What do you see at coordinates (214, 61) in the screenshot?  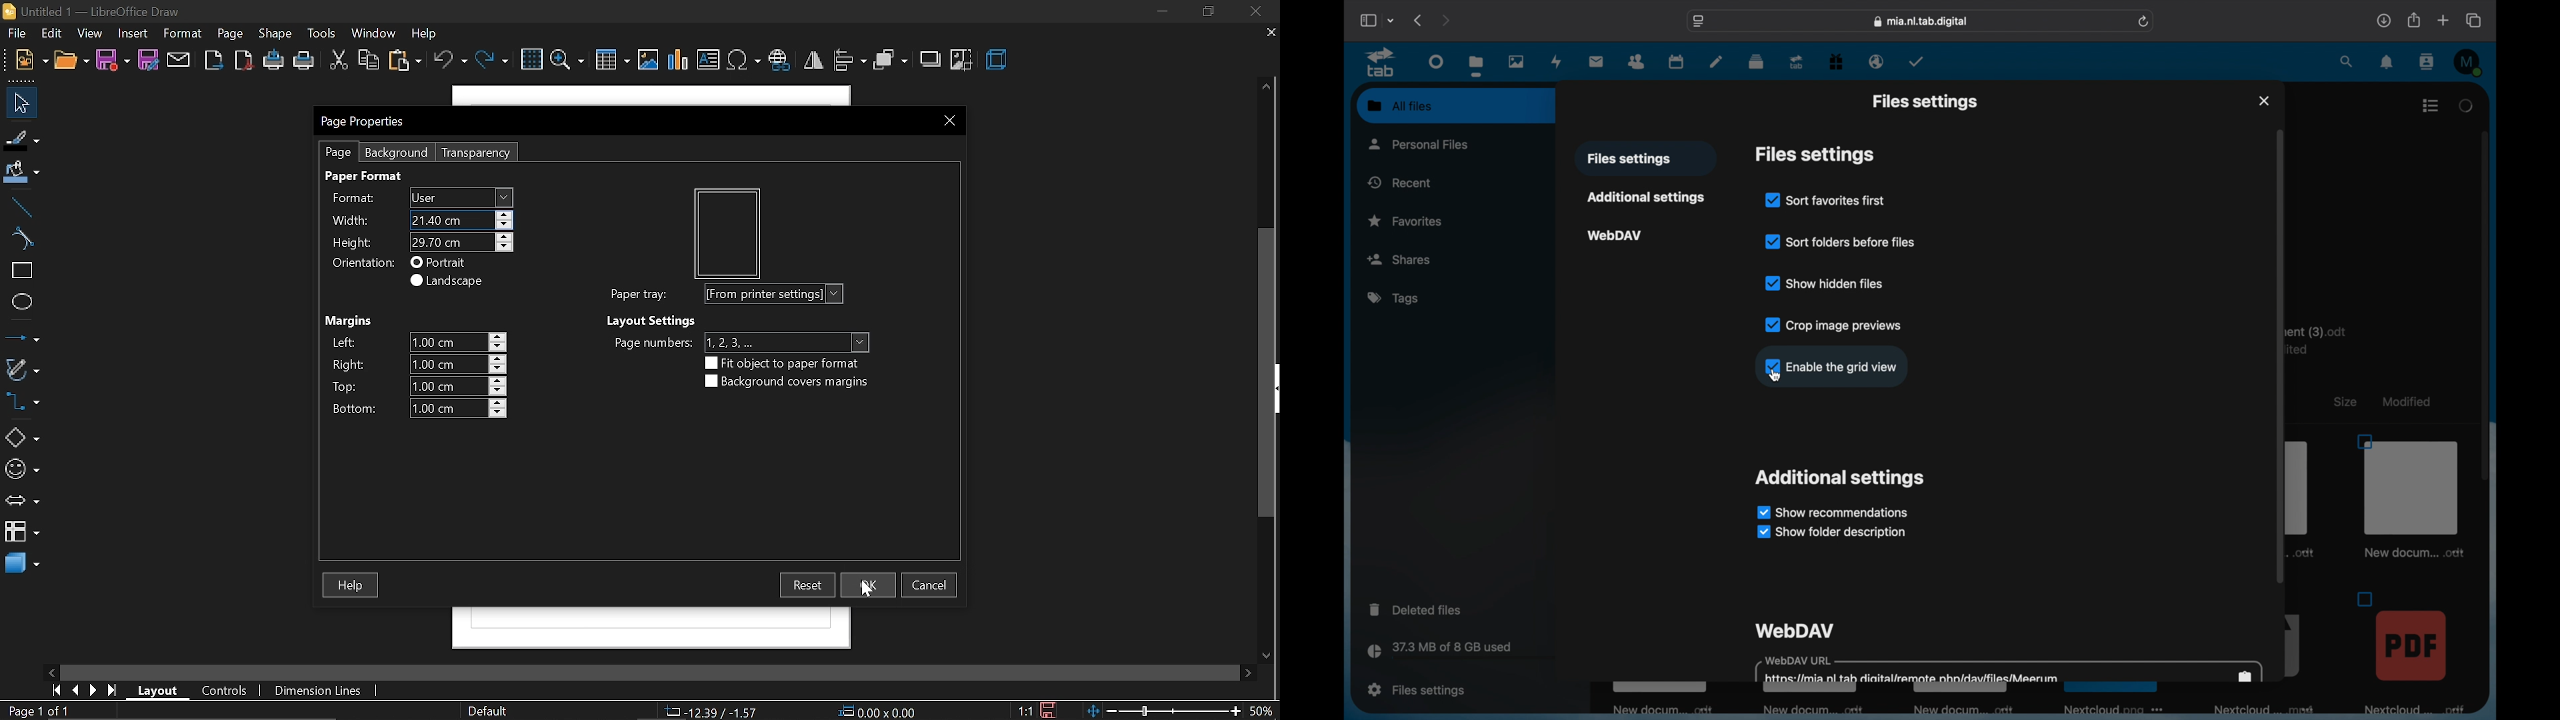 I see `export` at bounding box center [214, 61].